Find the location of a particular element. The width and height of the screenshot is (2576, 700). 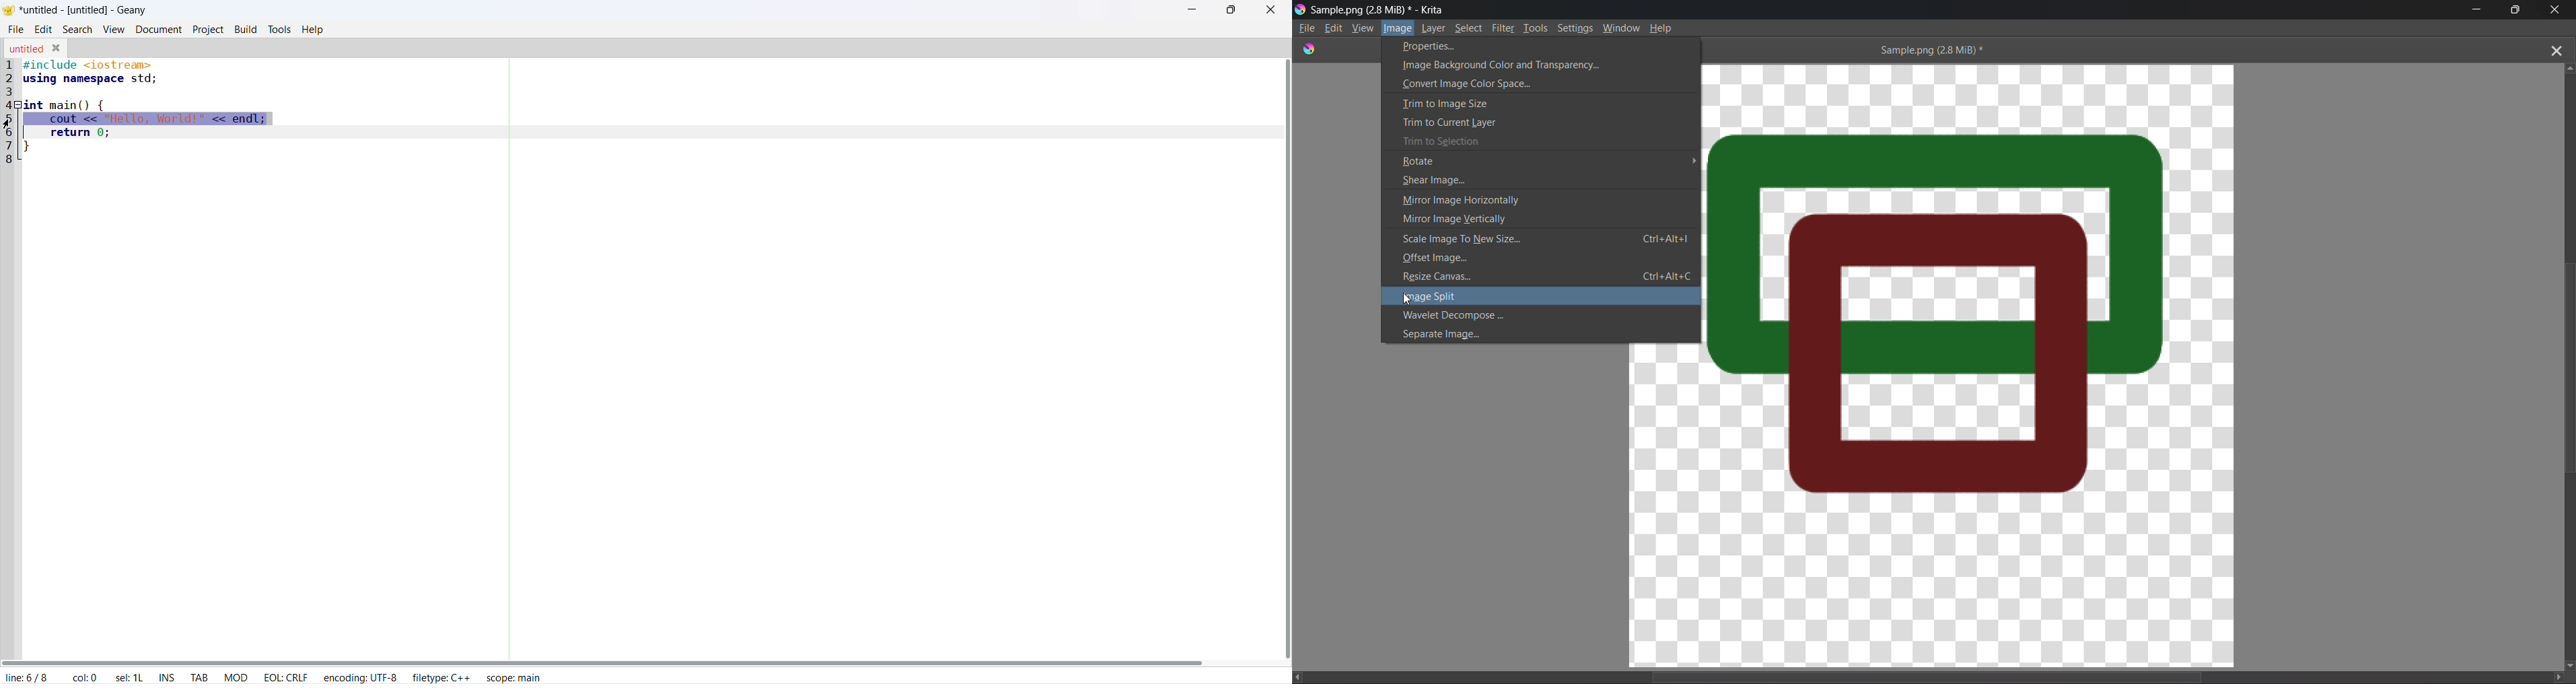

encoding: UTF-8 is located at coordinates (360, 678).